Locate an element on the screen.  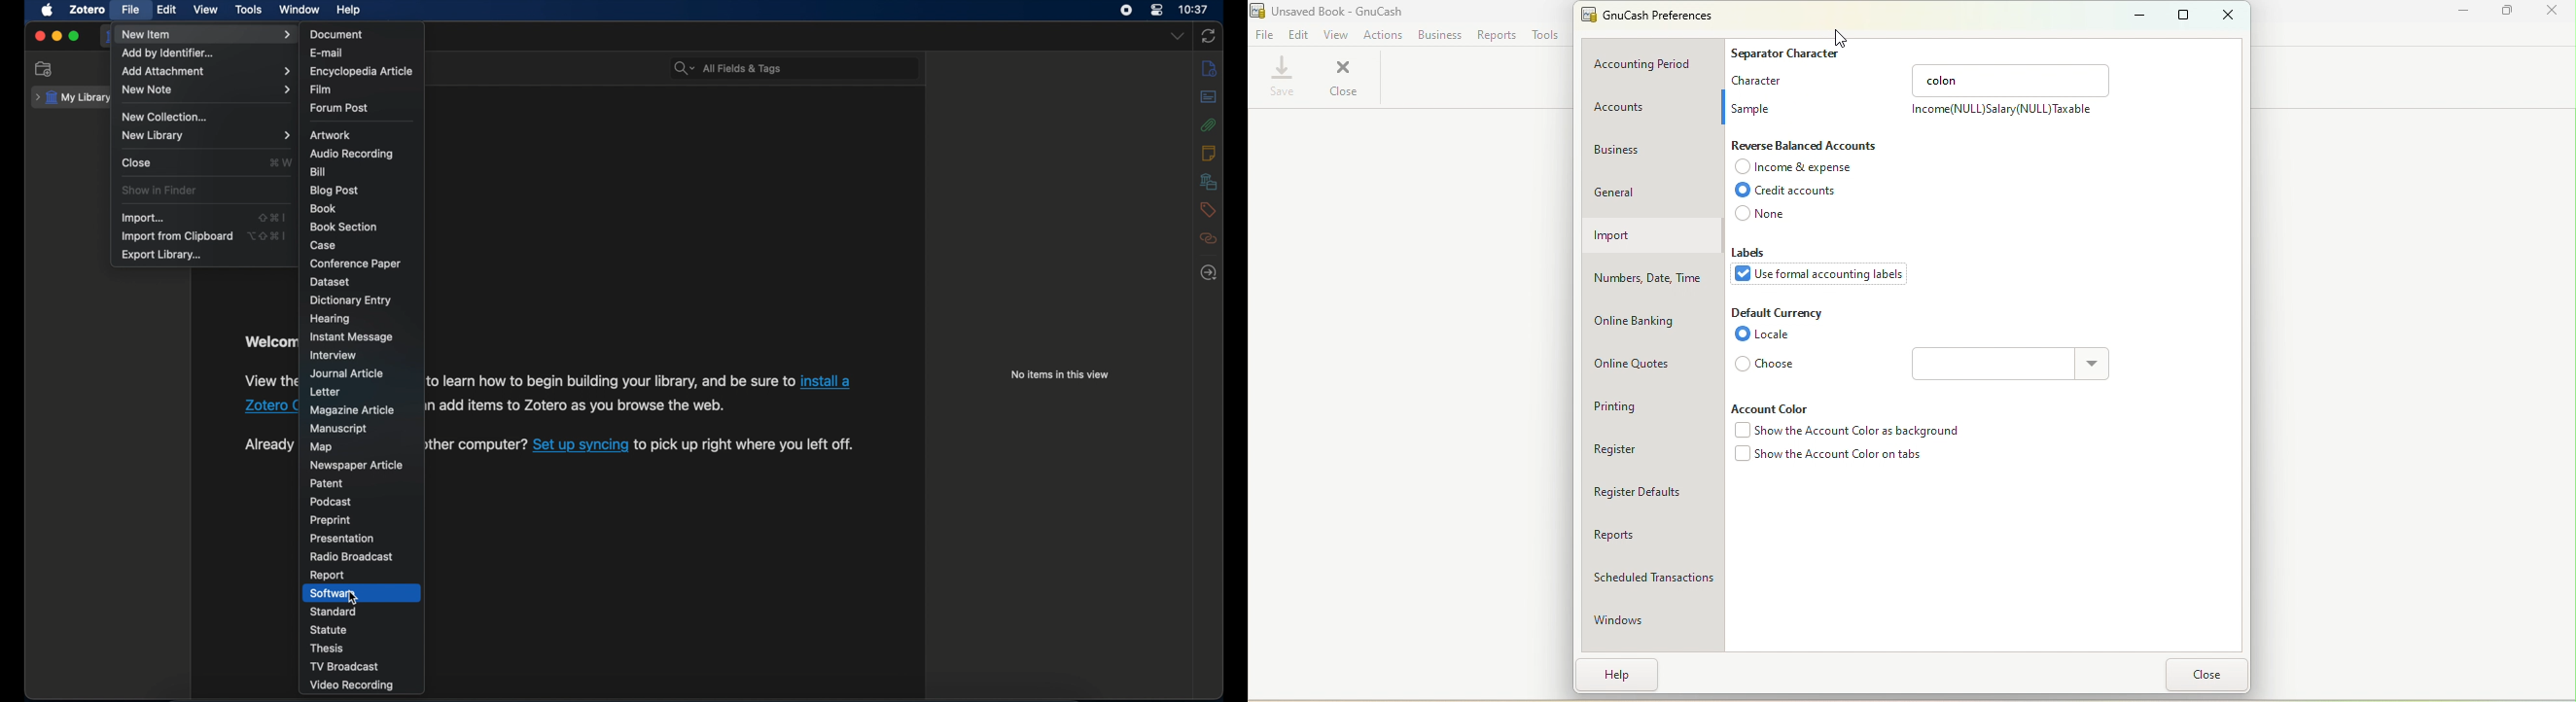
Import is located at coordinates (1650, 235).